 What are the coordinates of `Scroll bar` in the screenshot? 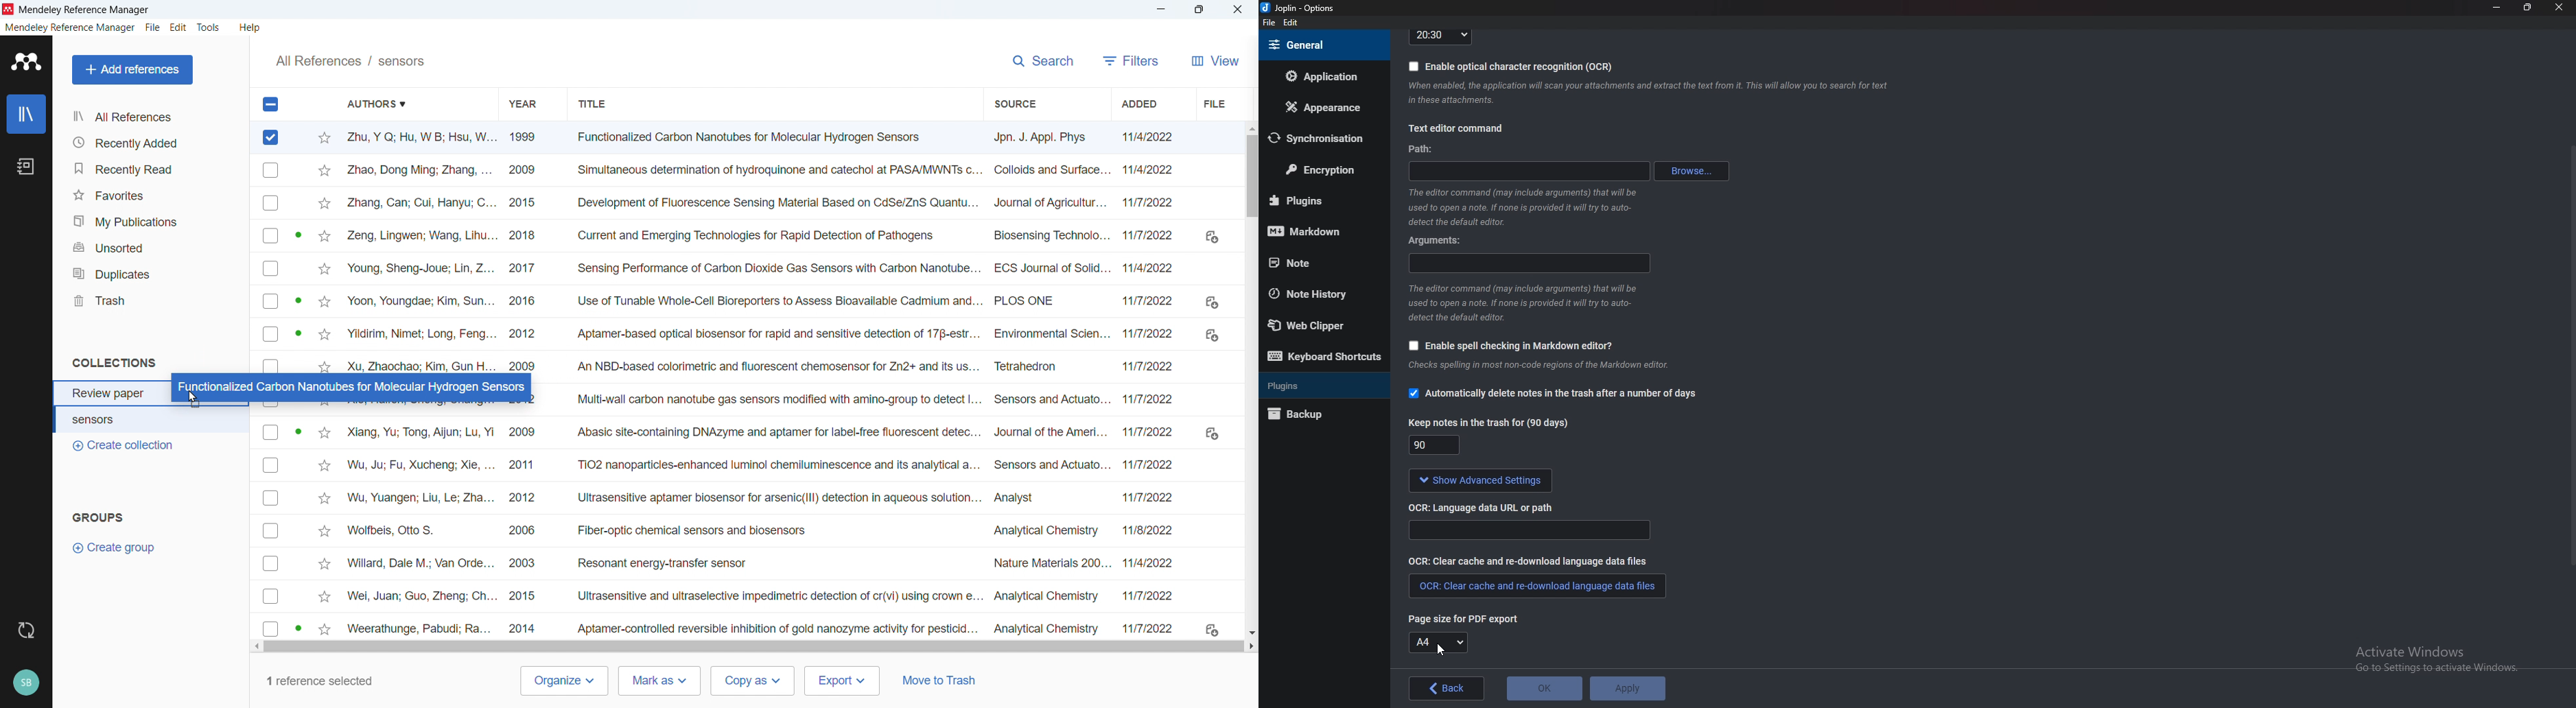 It's located at (2571, 353).